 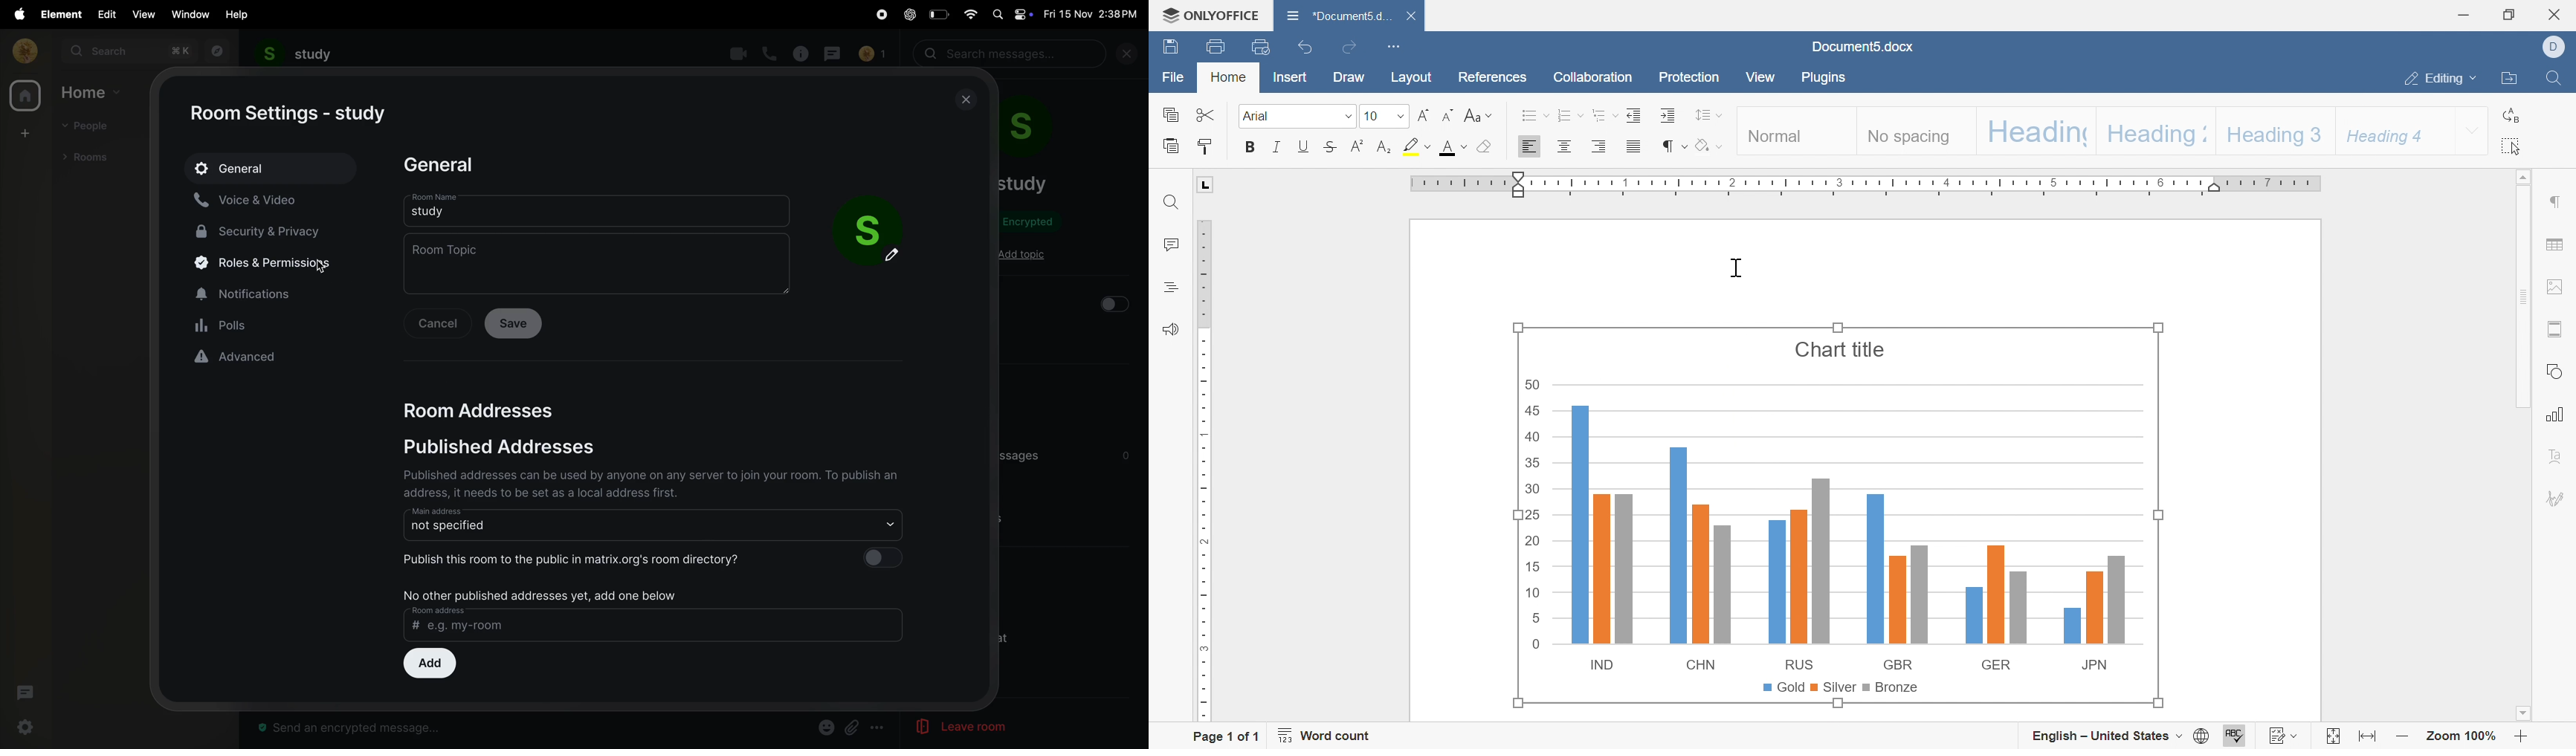 I want to click on call, so click(x=771, y=52).